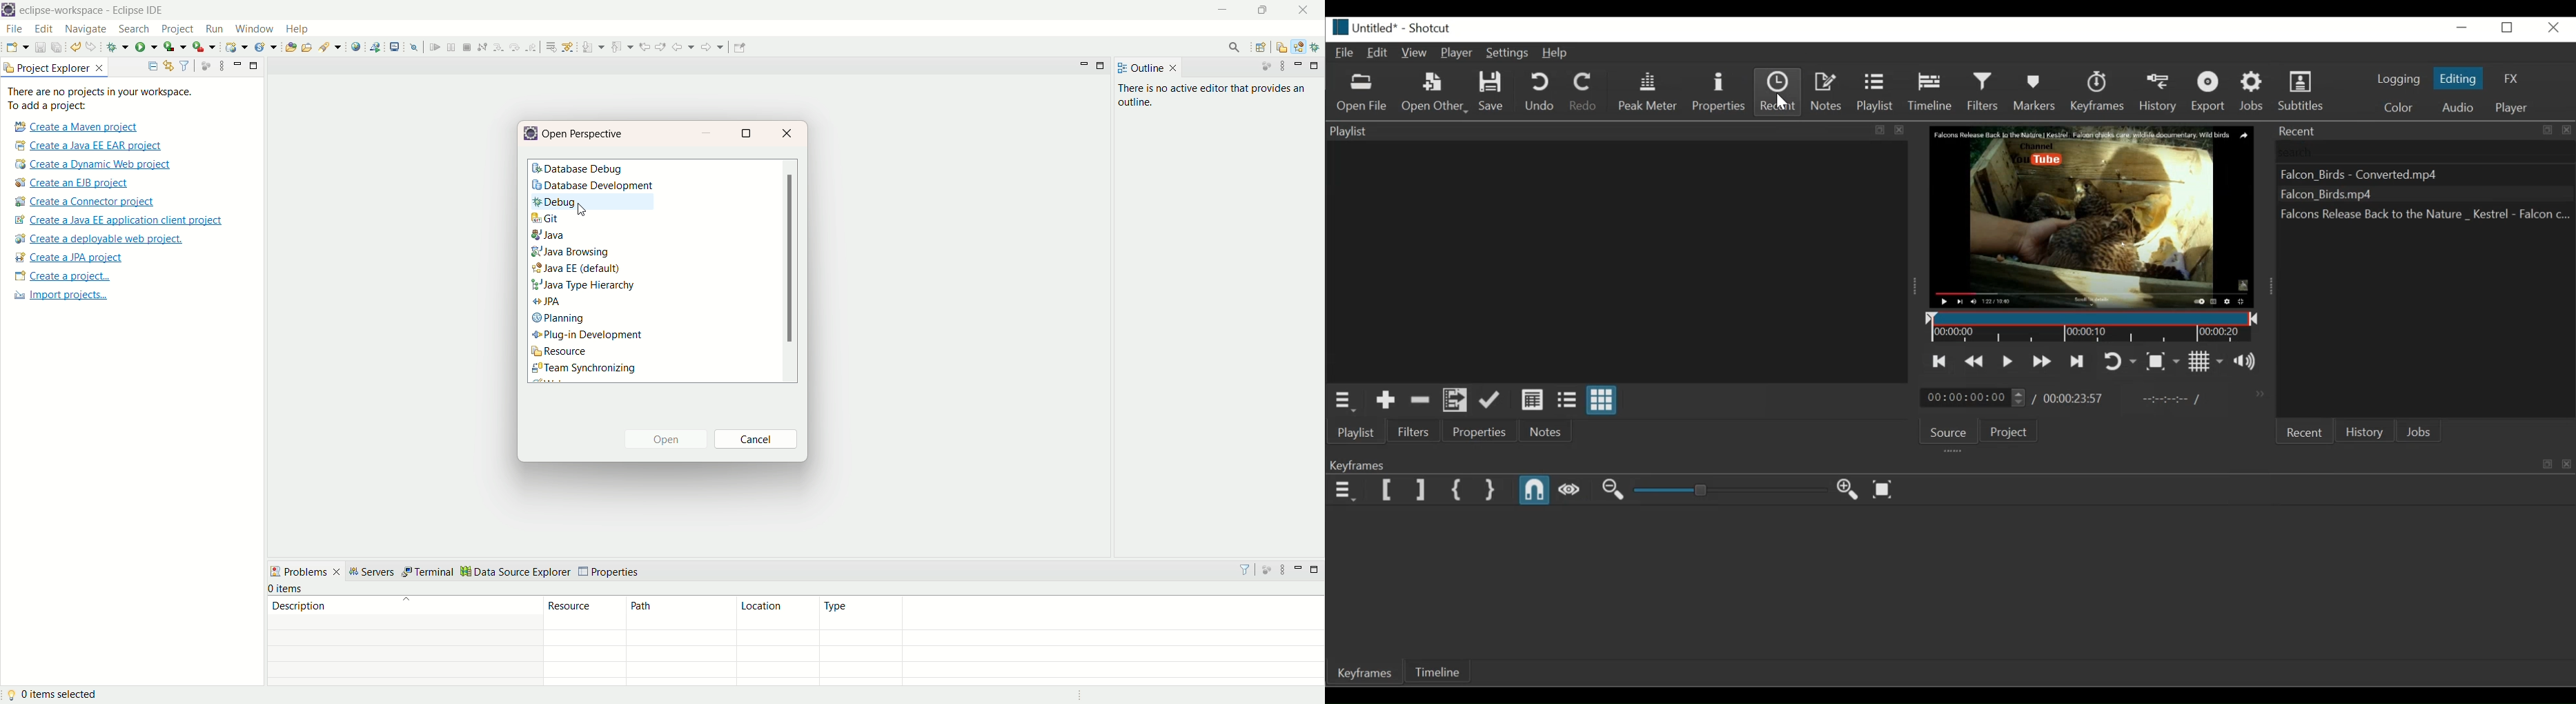 Image resolution: width=2576 pixels, height=728 pixels. Describe the element at coordinates (1975, 361) in the screenshot. I see `Play backwards quickly` at that location.